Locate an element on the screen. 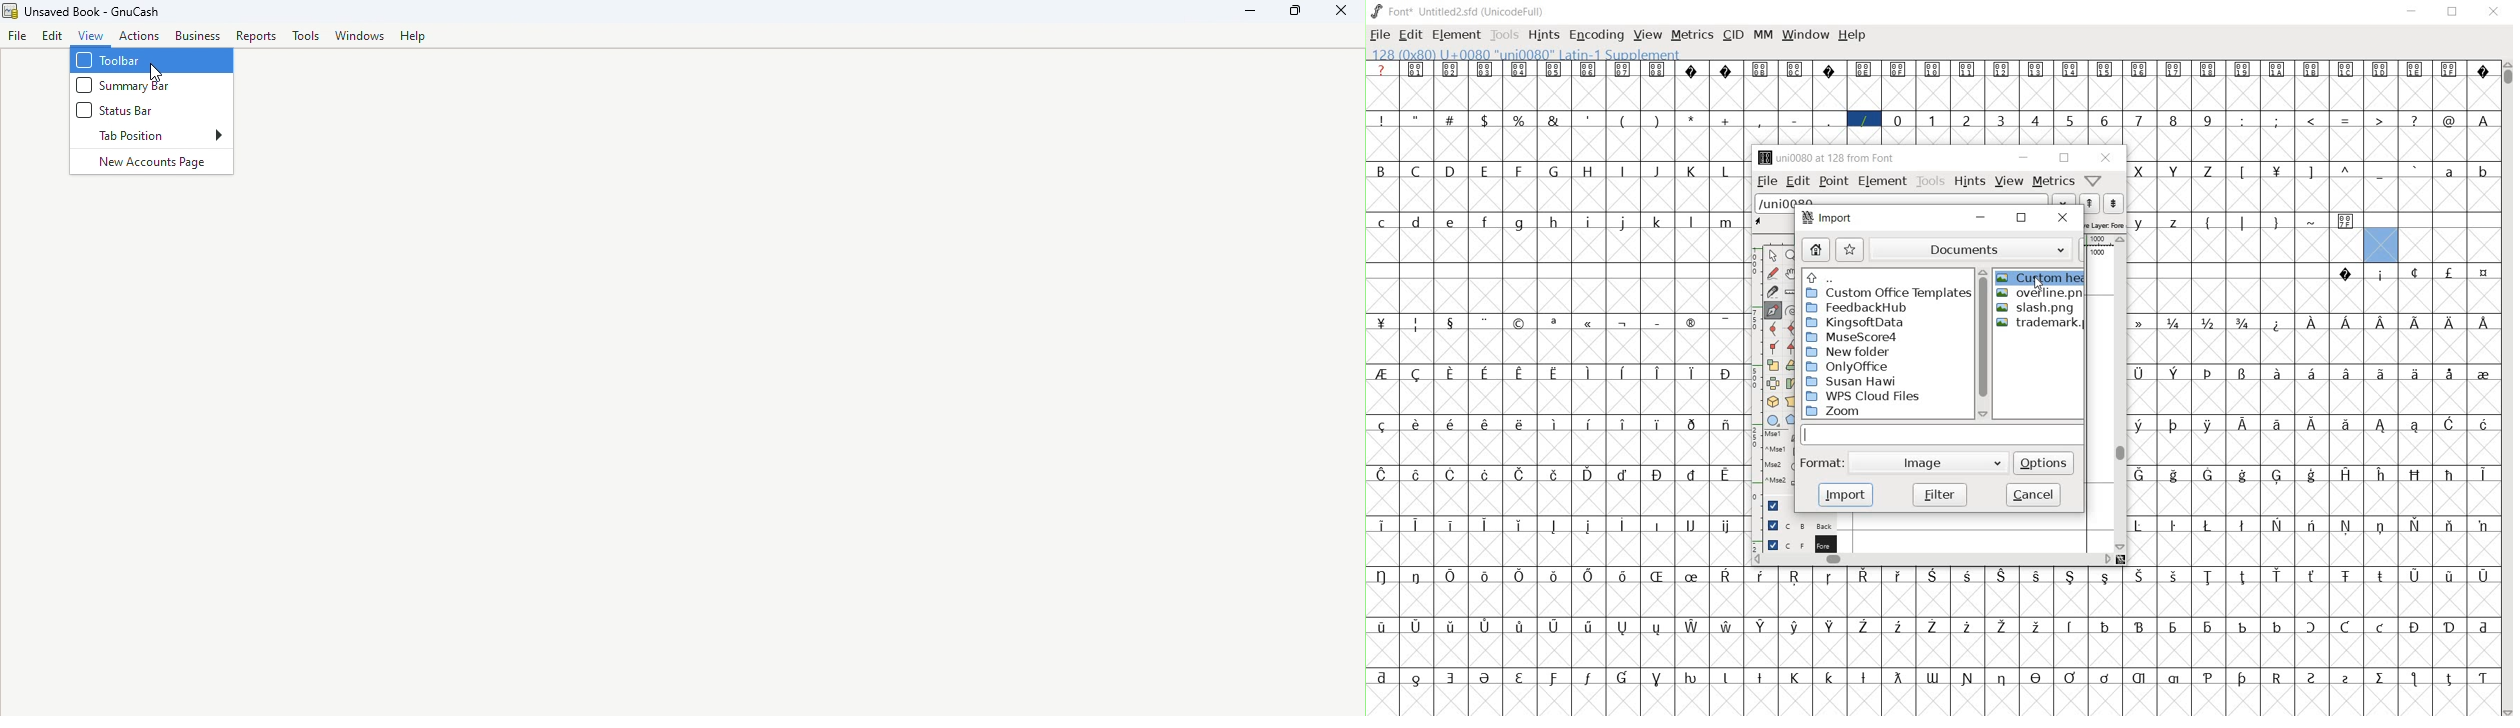  glyph is located at coordinates (2278, 477).